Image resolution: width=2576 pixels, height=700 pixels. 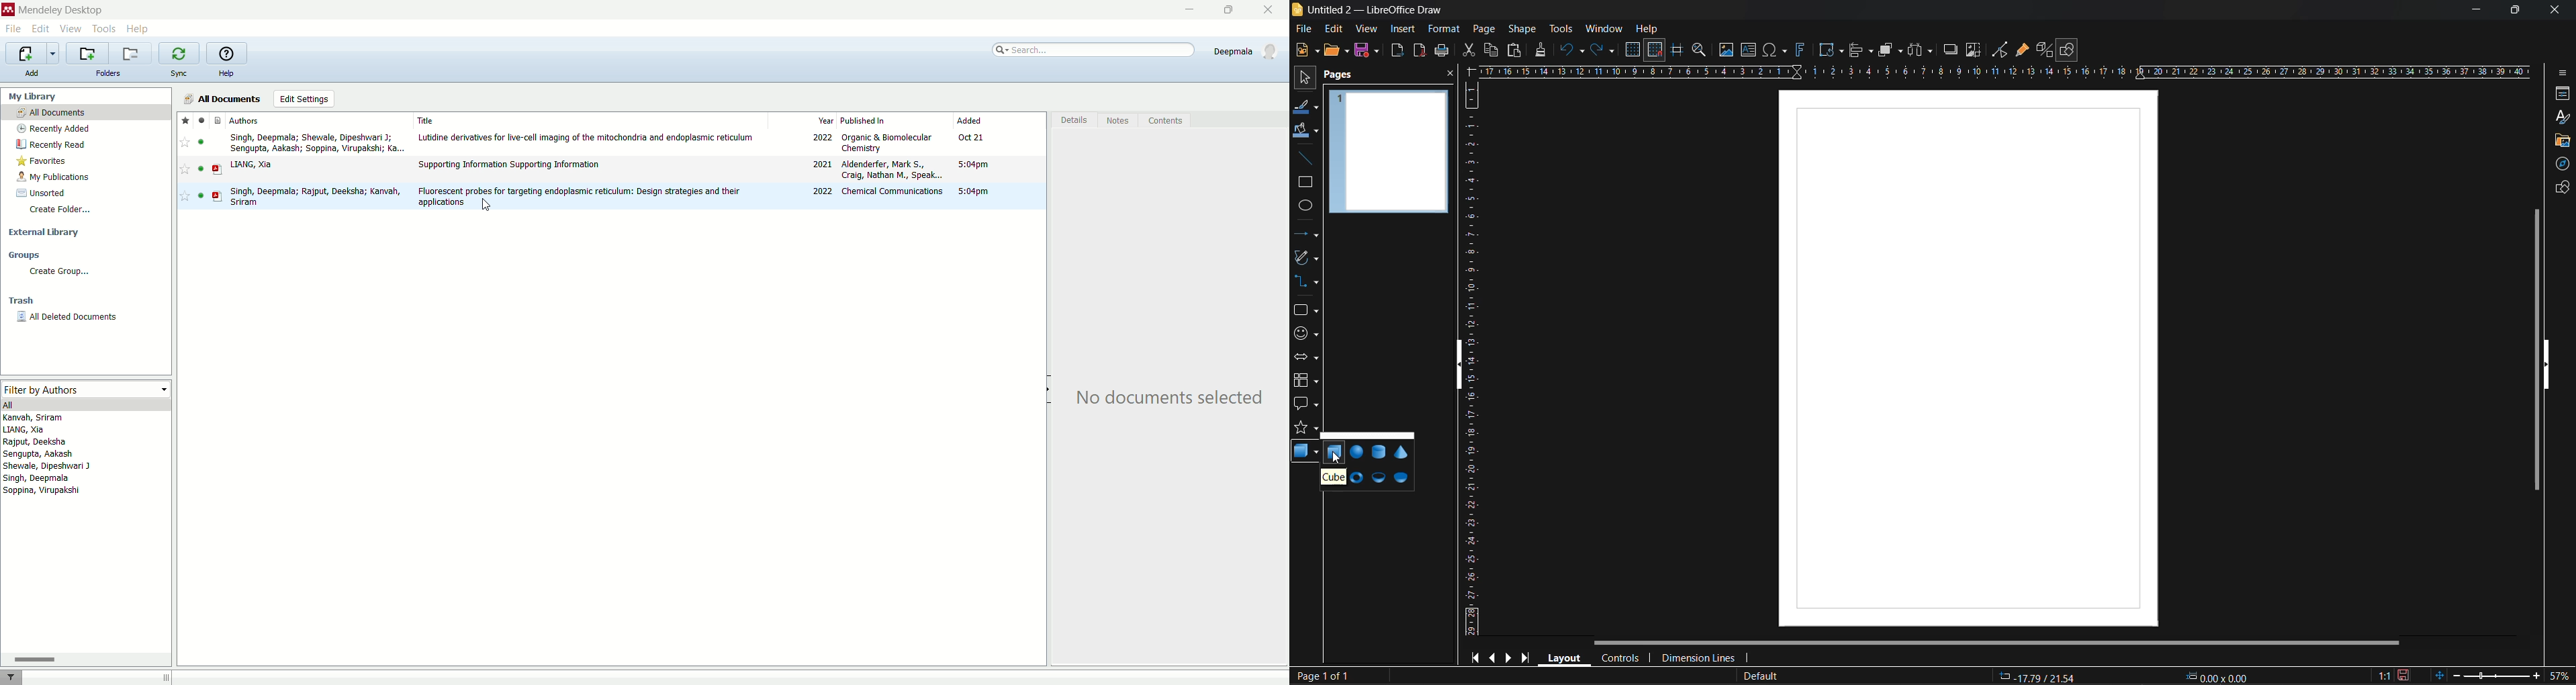 I want to click on redo, so click(x=1601, y=51).